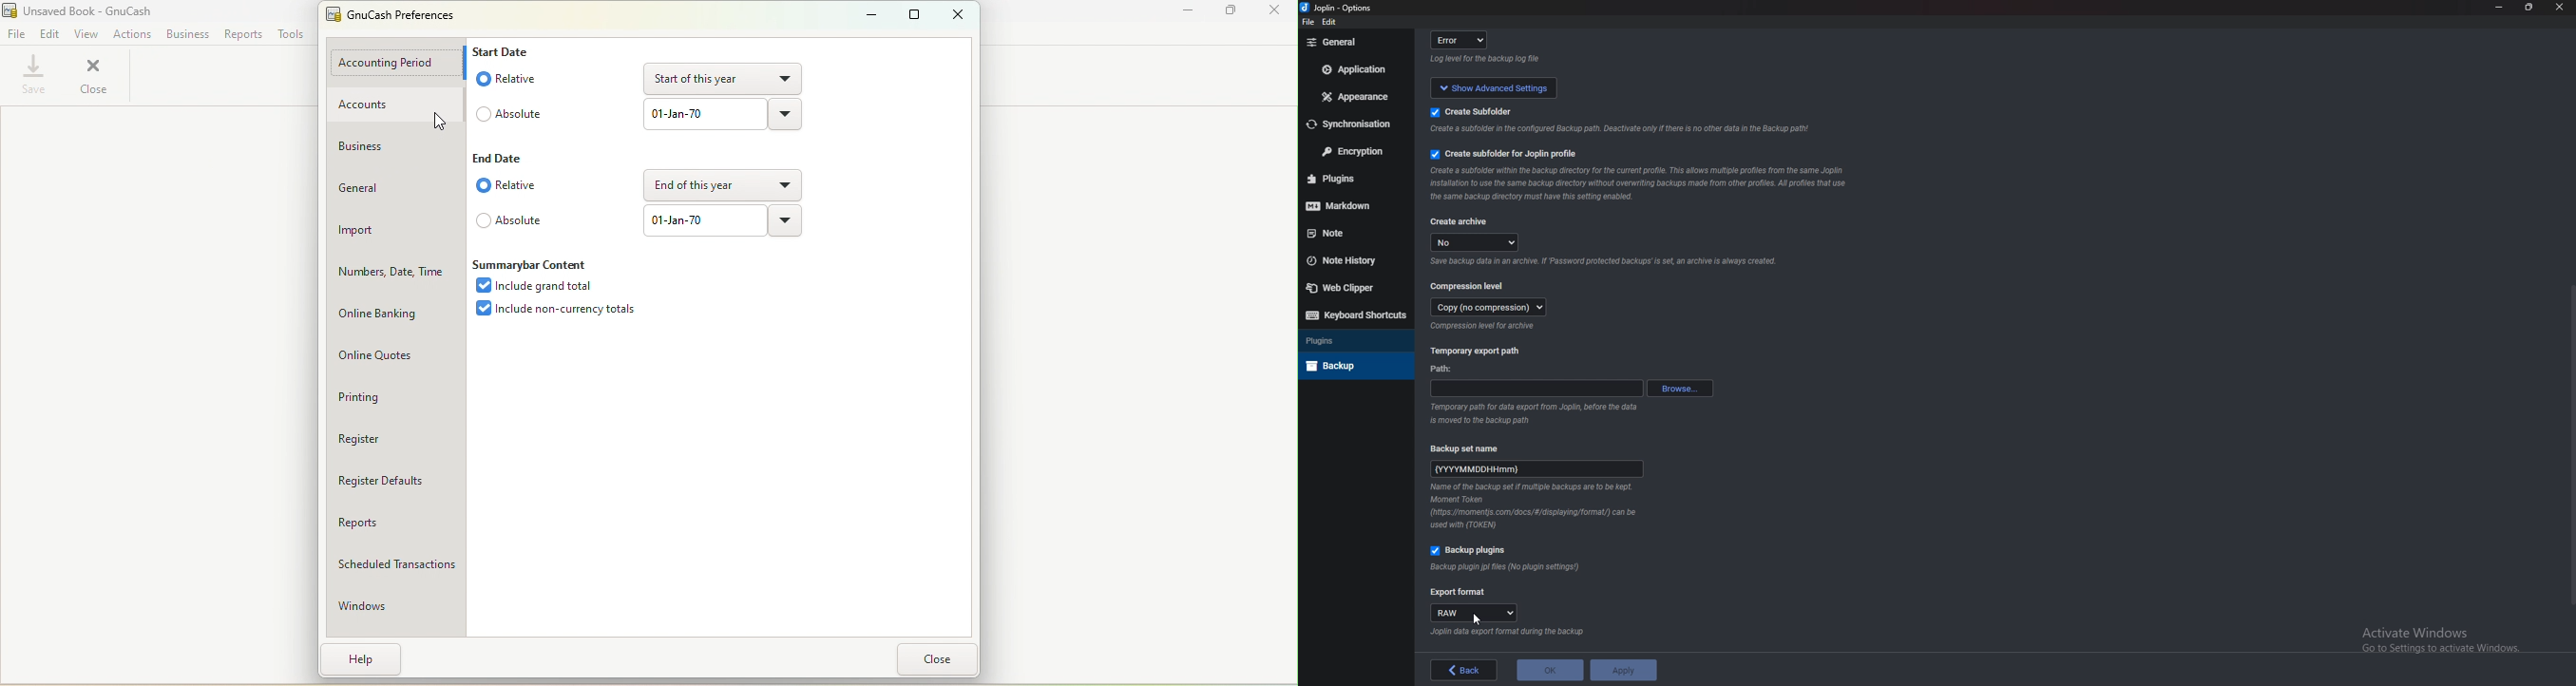 The height and width of the screenshot is (700, 2576). What do you see at coordinates (1351, 125) in the screenshot?
I see `Synchronization` at bounding box center [1351, 125].